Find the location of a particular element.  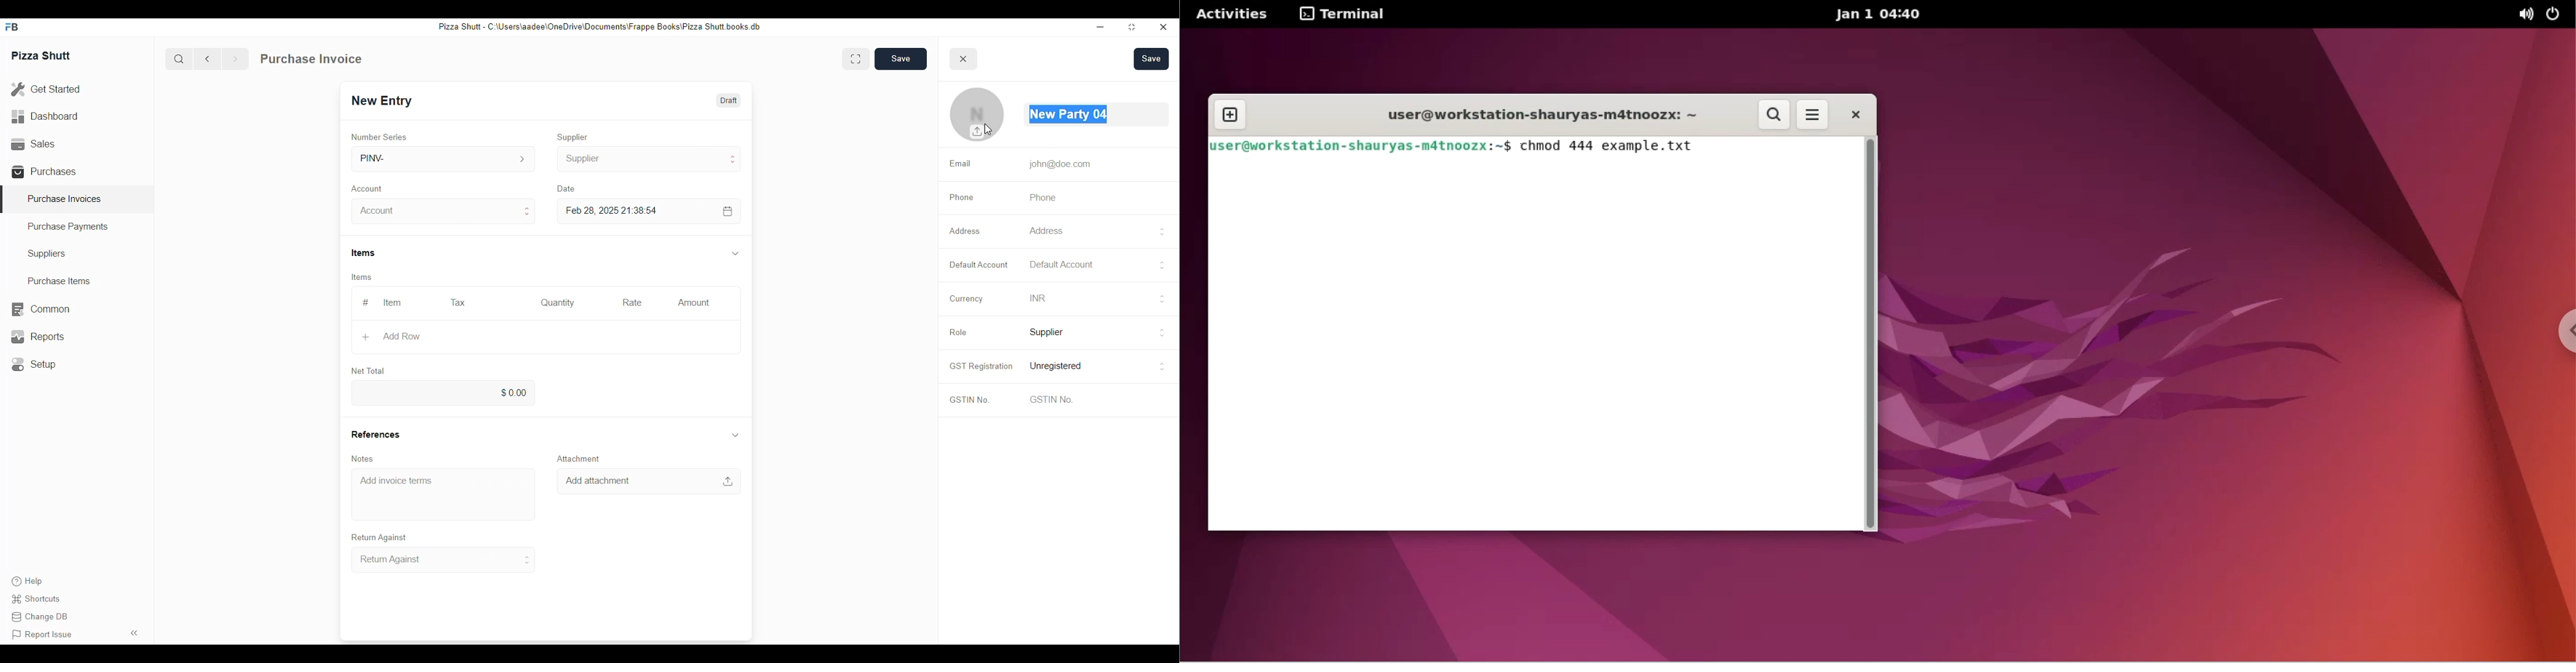

close is located at coordinates (964, 59).